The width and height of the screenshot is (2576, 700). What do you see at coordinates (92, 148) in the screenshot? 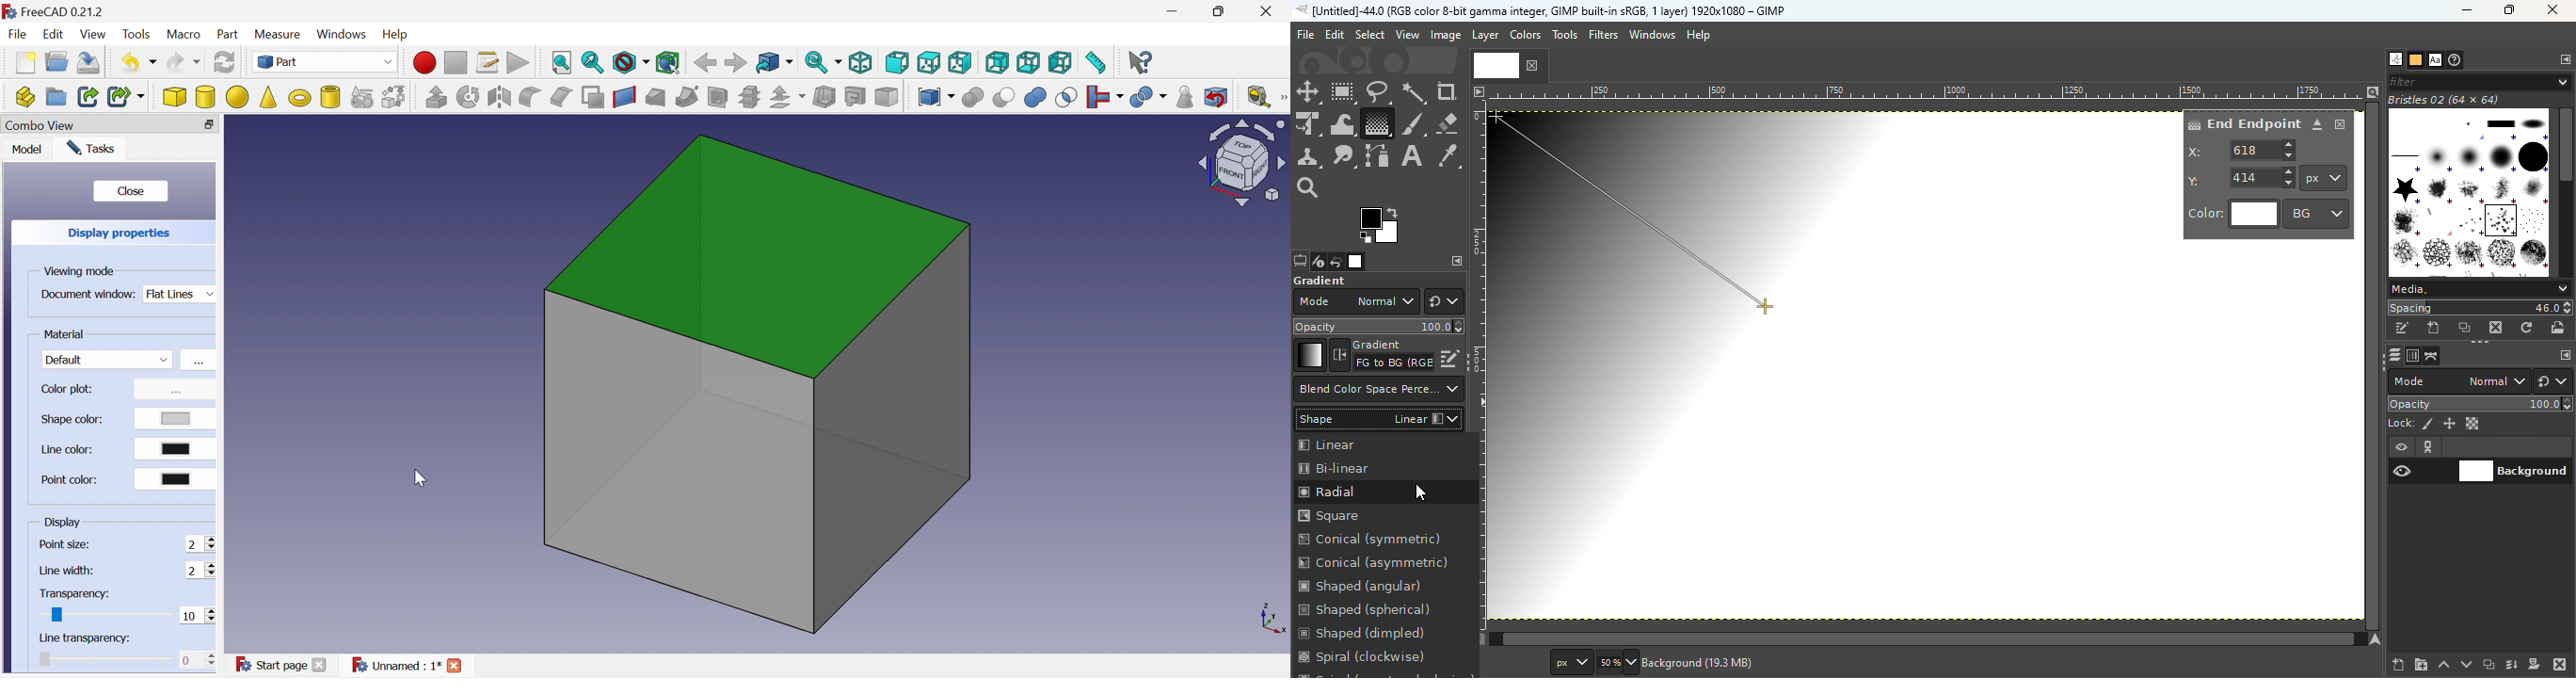
I see `Tasks` at bounding box center [92, 148].